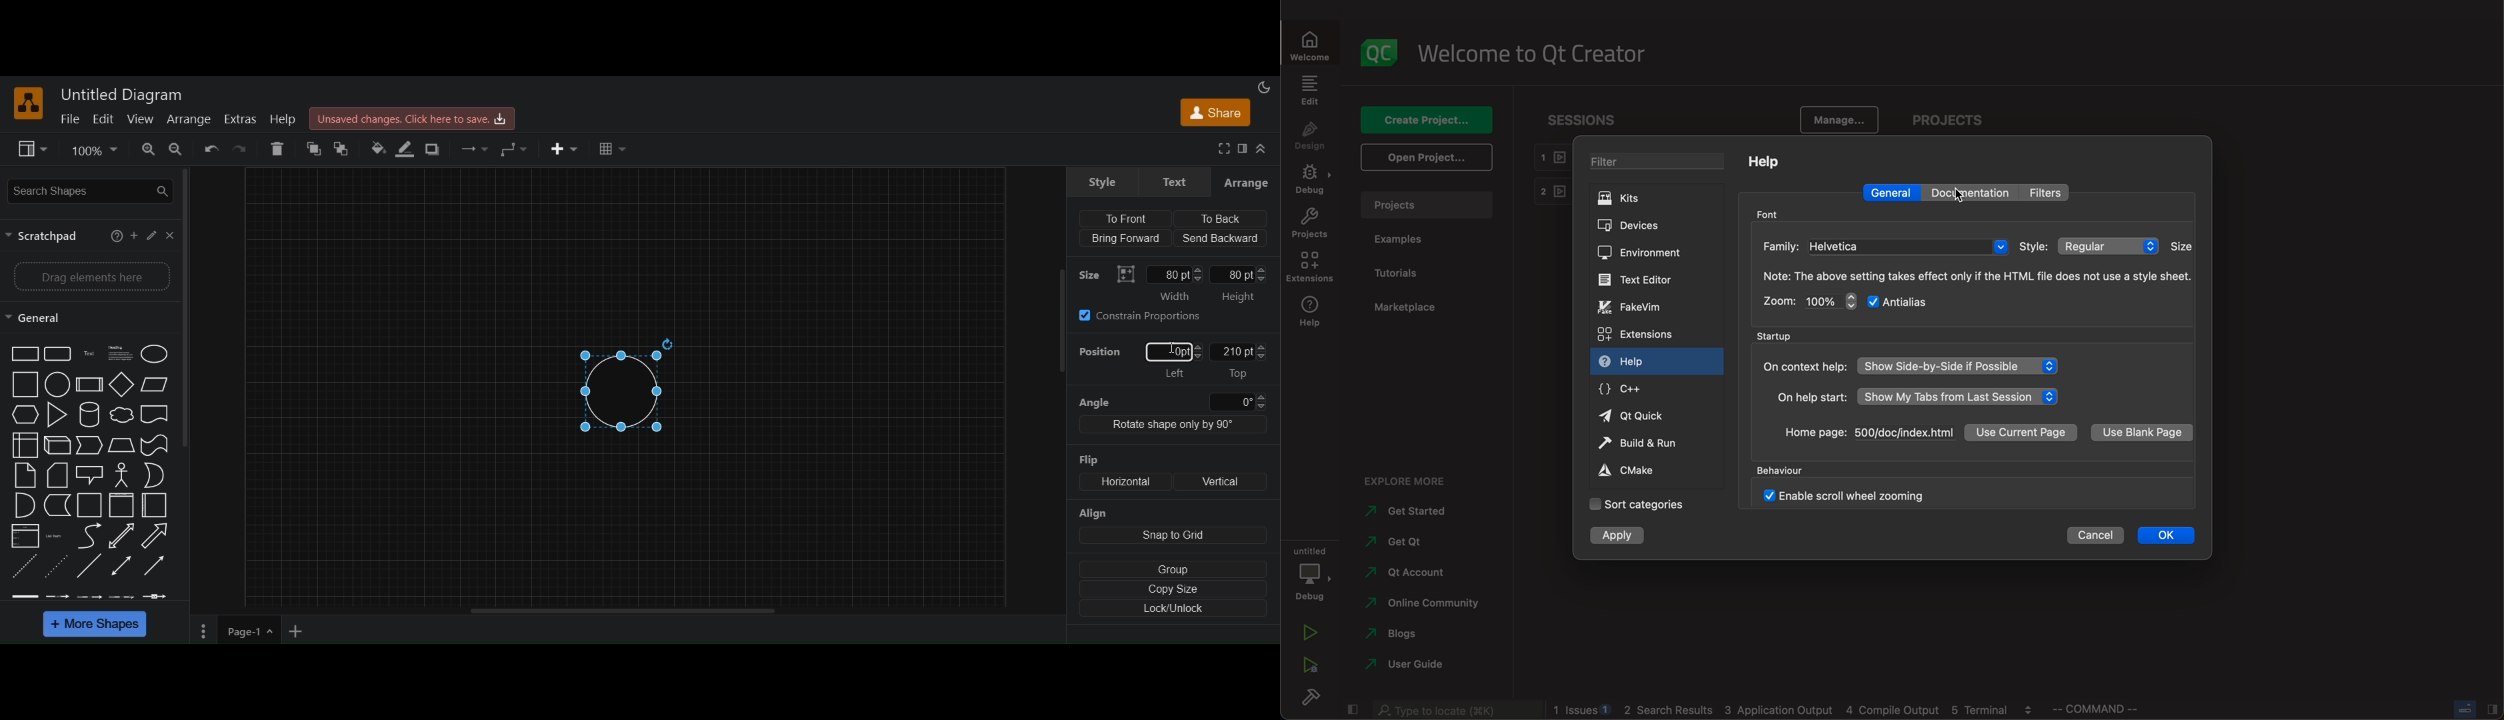 The image size is (2520, 728). I want to click on design, so click(1311, 140).